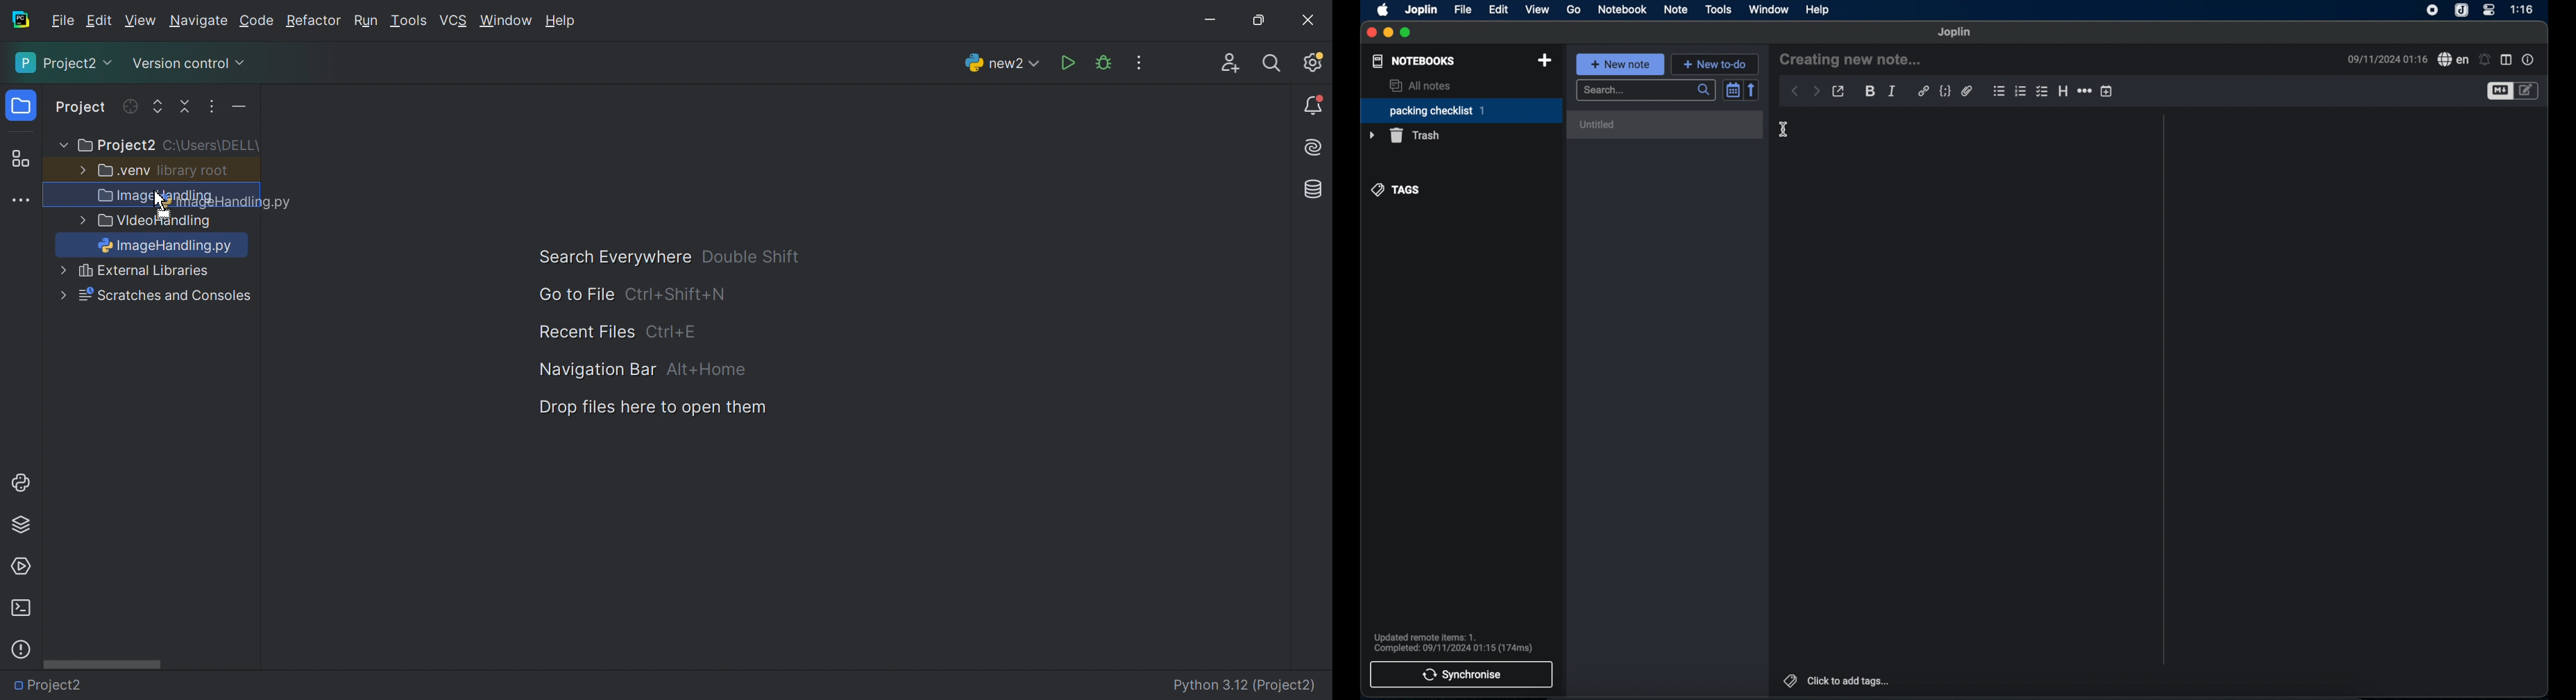  What do you see at coordinates (2042, 92) in the screenshot?
I see `bulleted checklist` at bounding box center [2042, 92].